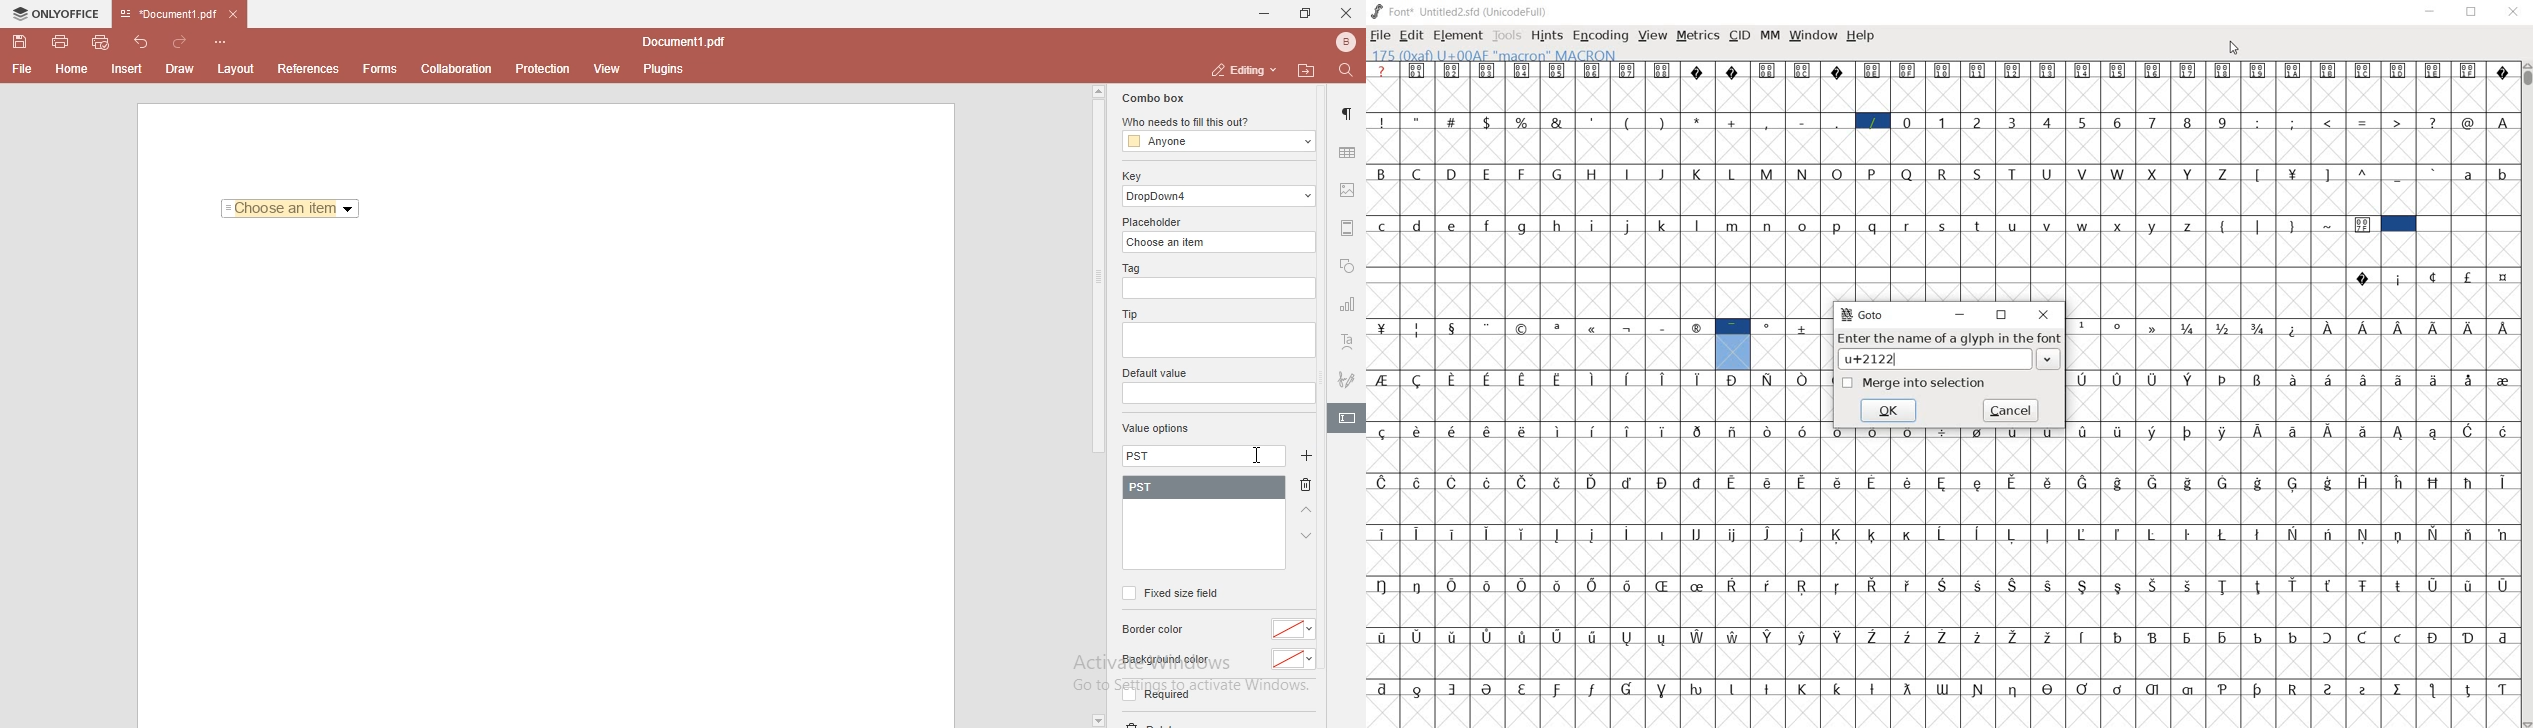 This screenshot has height=728, width=2548. Describe the element at coordinates (1941, 705) in the screenshot. I see `special characters` at that location.